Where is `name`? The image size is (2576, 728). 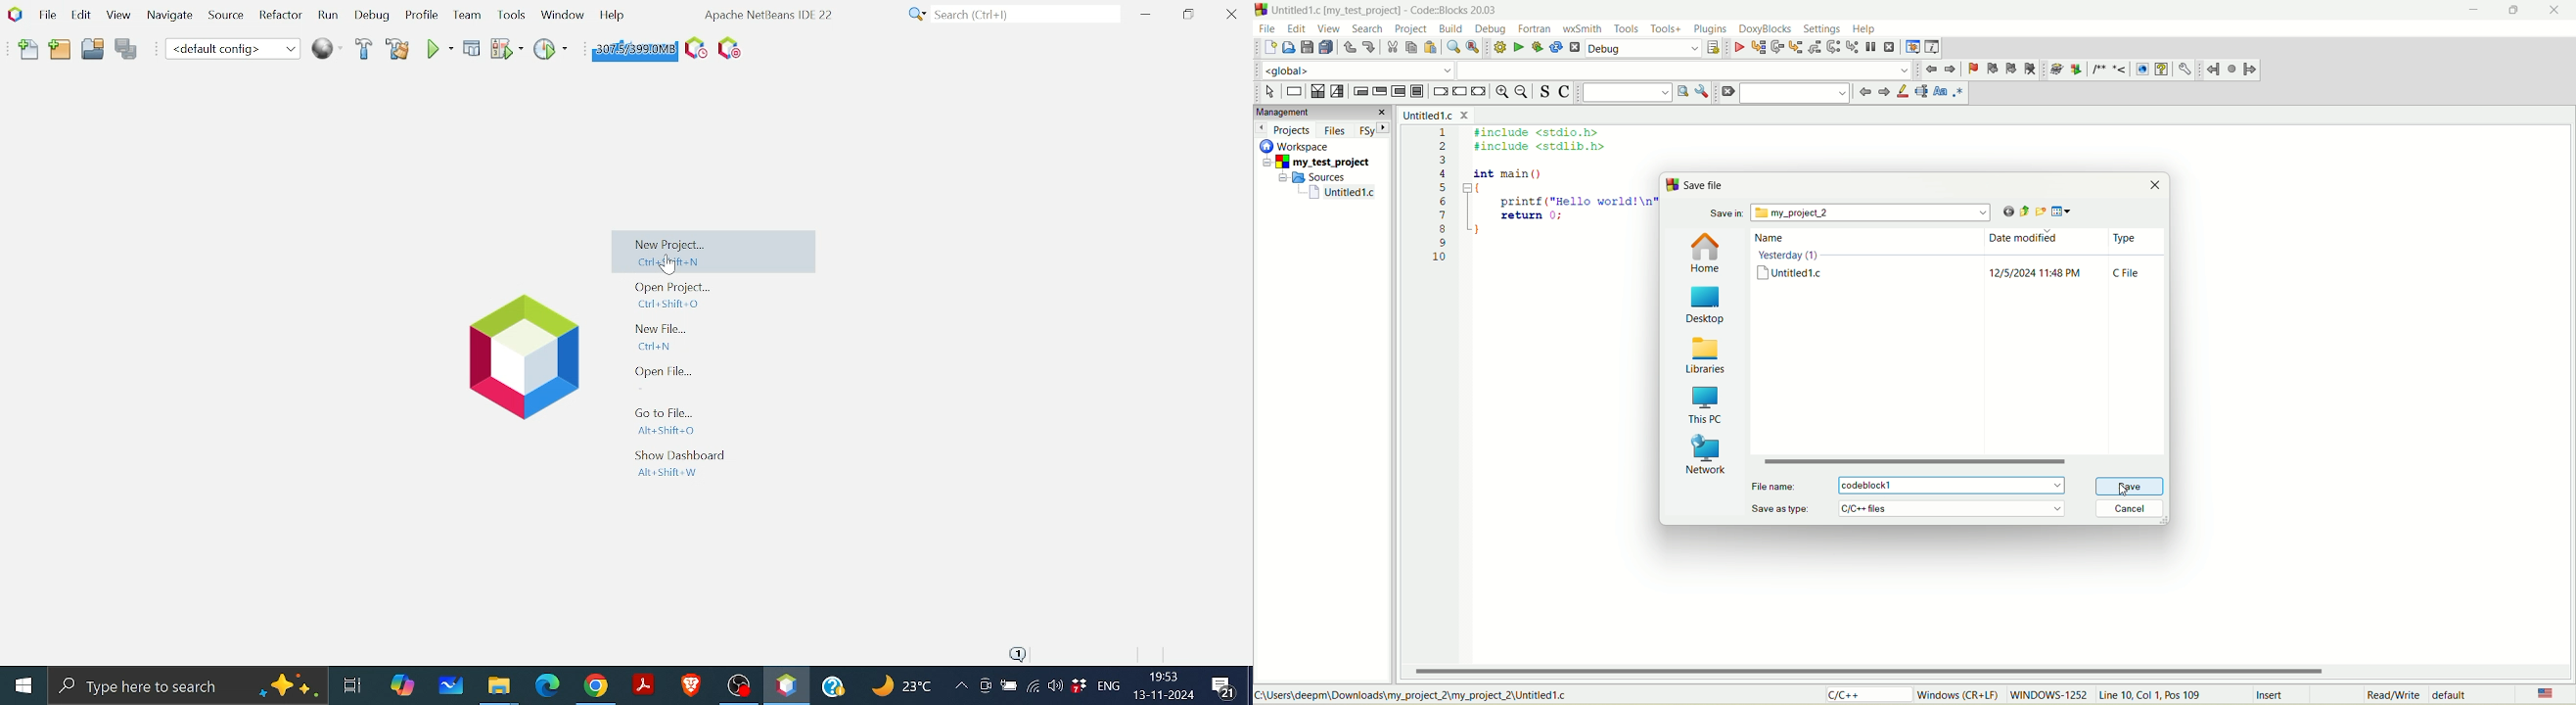
name is located at coordinates (1793, 260).